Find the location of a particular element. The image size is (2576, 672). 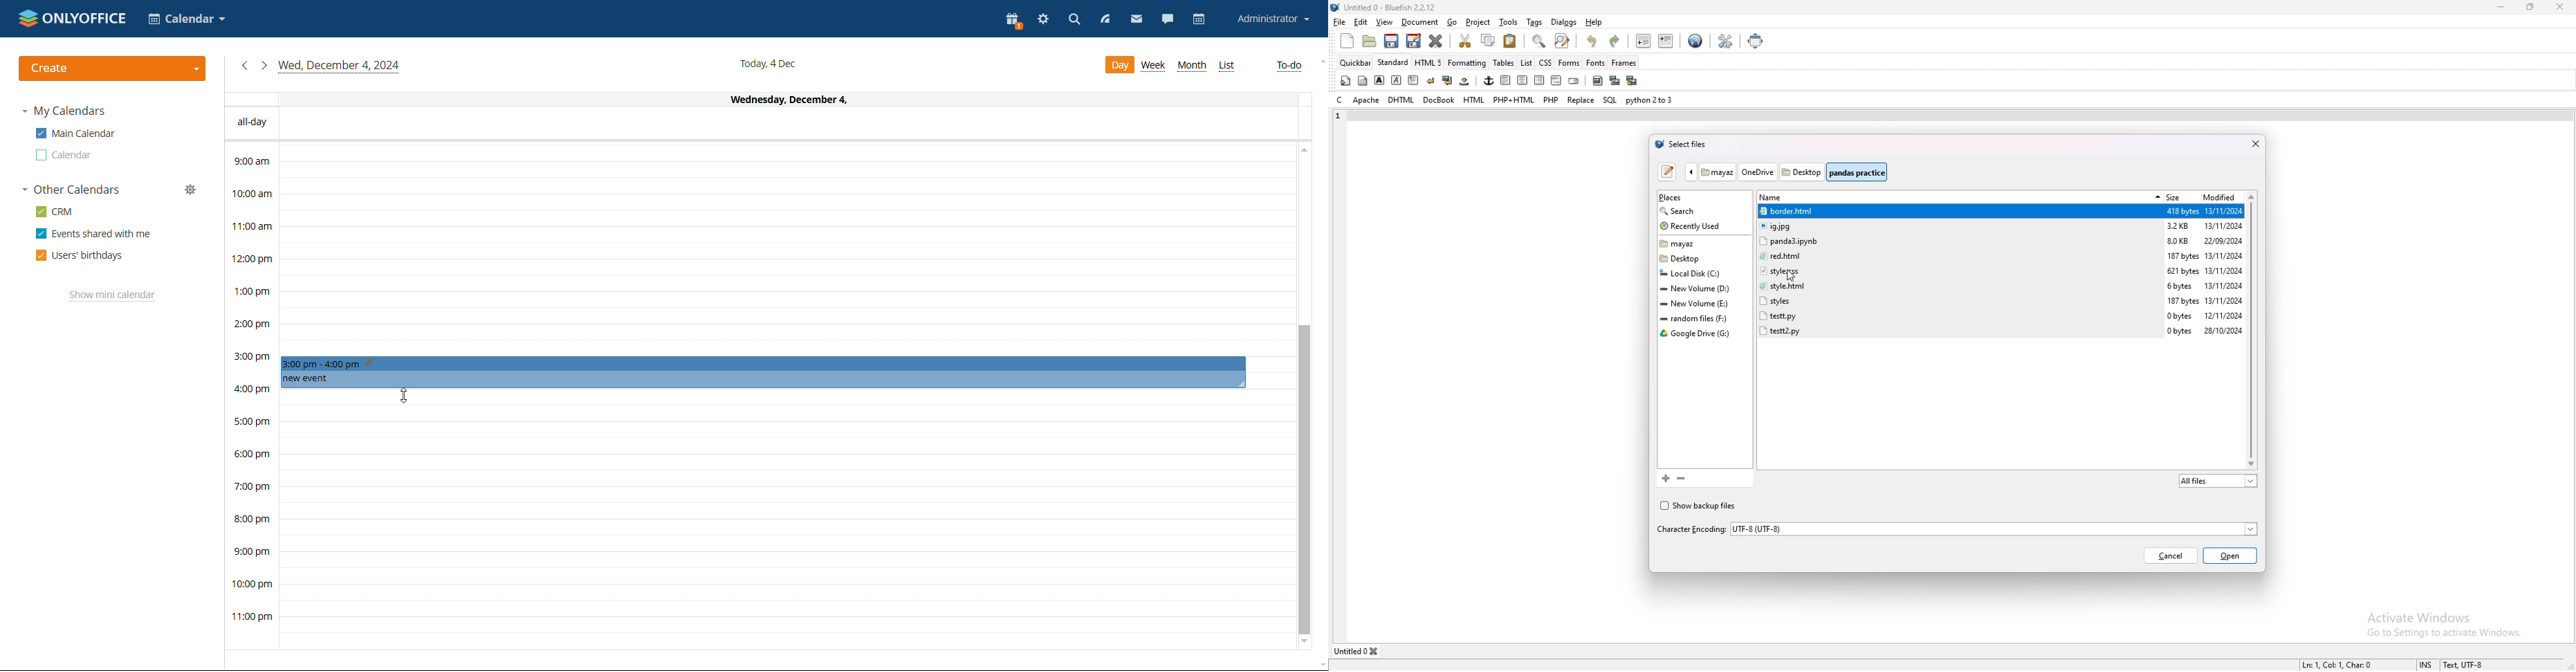

187 bytes is located at coordinates (2184, 256).